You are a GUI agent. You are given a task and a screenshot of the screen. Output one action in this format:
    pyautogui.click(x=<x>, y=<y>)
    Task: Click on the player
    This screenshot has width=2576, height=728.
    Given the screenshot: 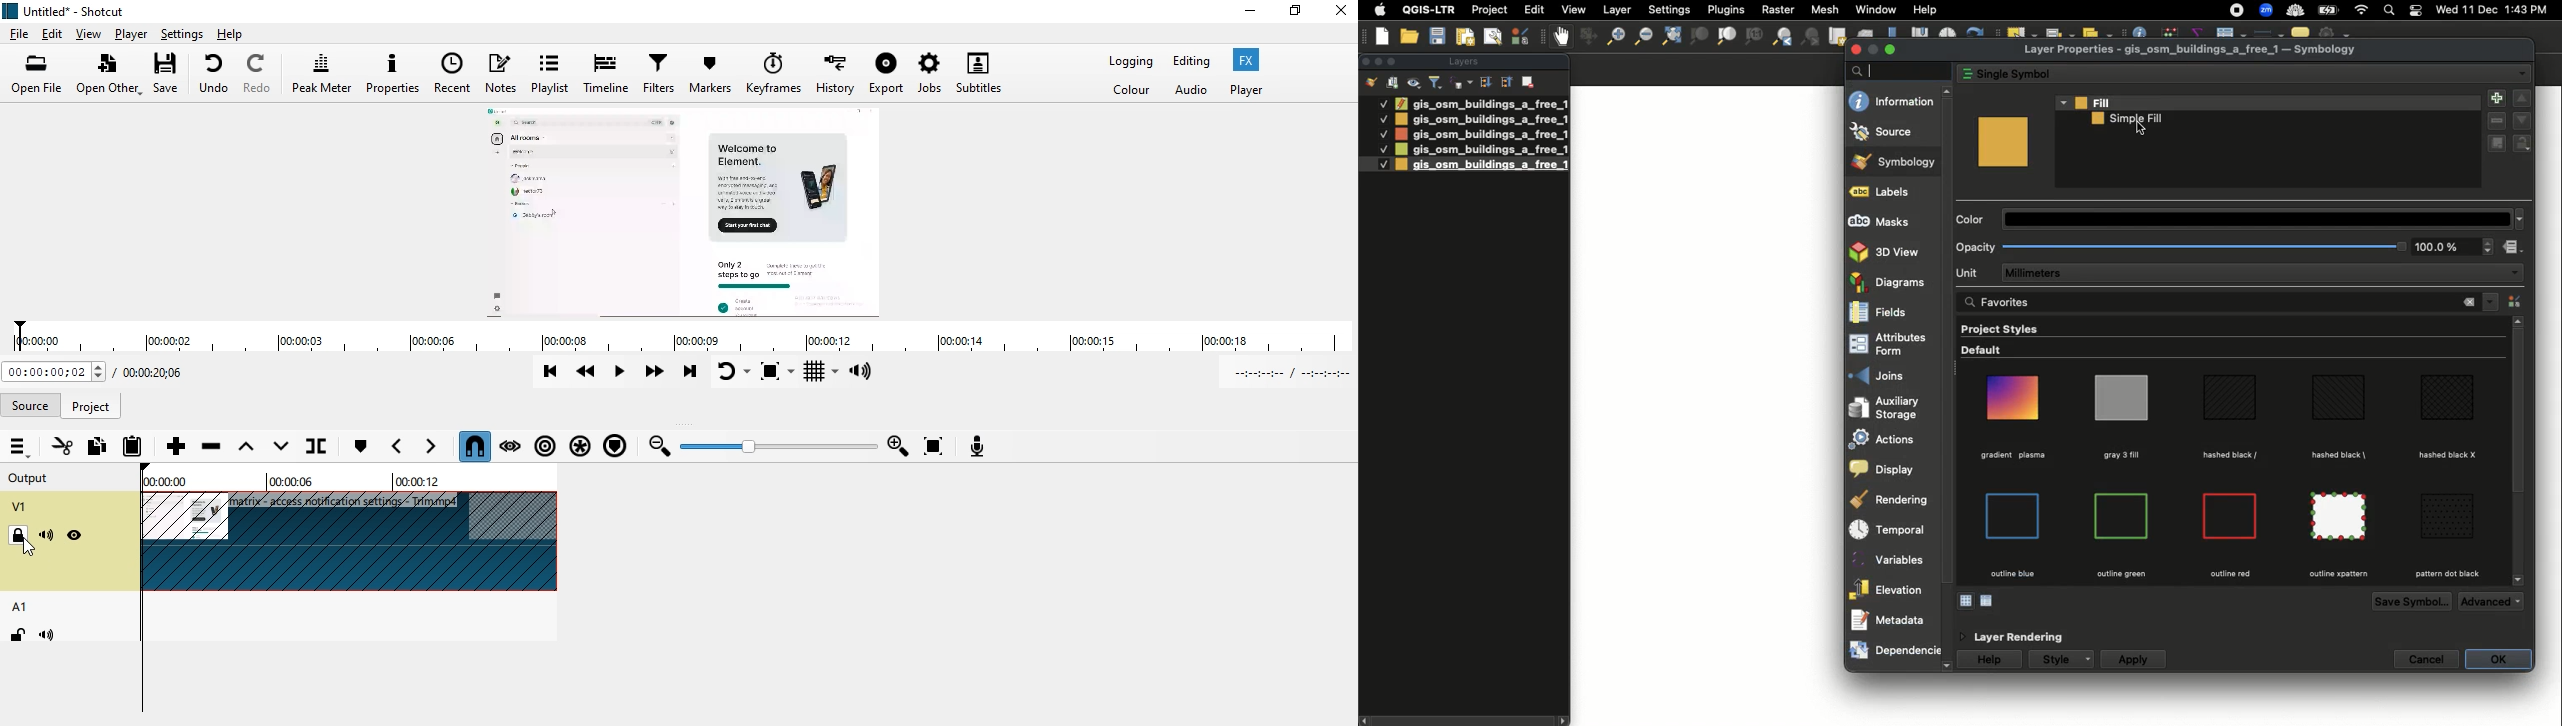 What is the action you would take?
    pyautogui.click(x=131, y=33)
    